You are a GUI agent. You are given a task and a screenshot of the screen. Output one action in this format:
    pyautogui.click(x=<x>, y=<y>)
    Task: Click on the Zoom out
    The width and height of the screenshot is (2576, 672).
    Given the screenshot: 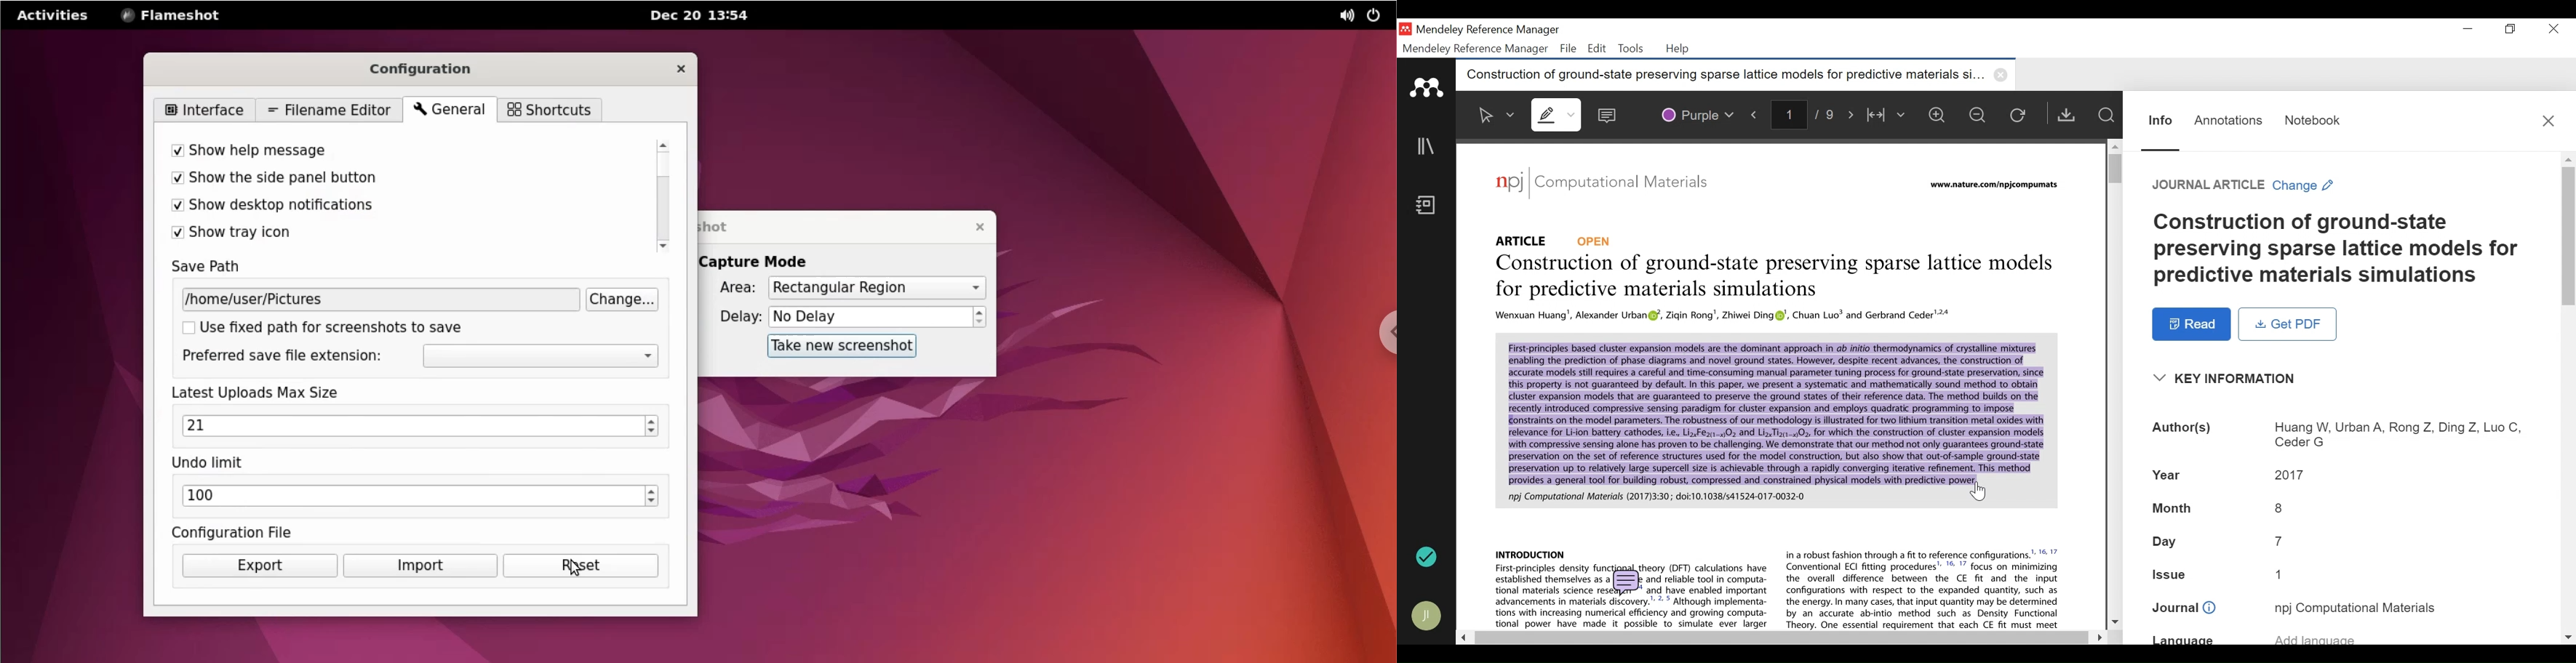 What is the action you would take?
    pyautogui.click(x=1979, y=114)
    